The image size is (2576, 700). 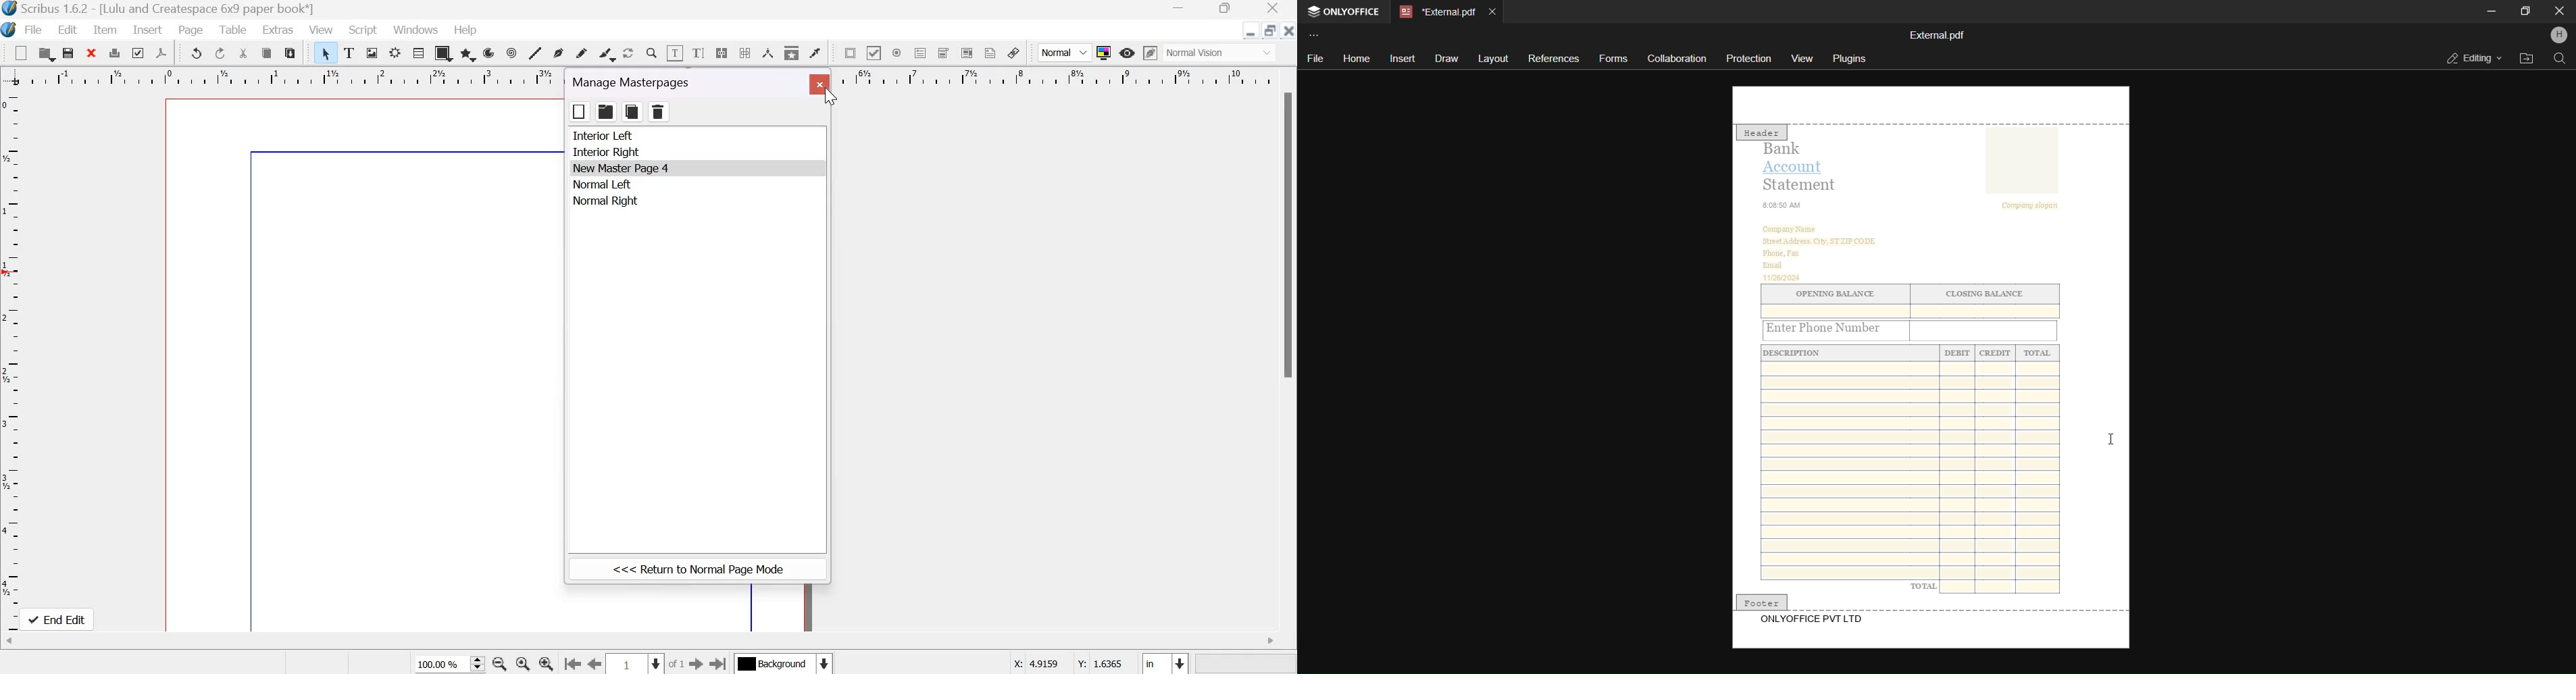 I want to click on Freehand line, so click(x=581, y=53).